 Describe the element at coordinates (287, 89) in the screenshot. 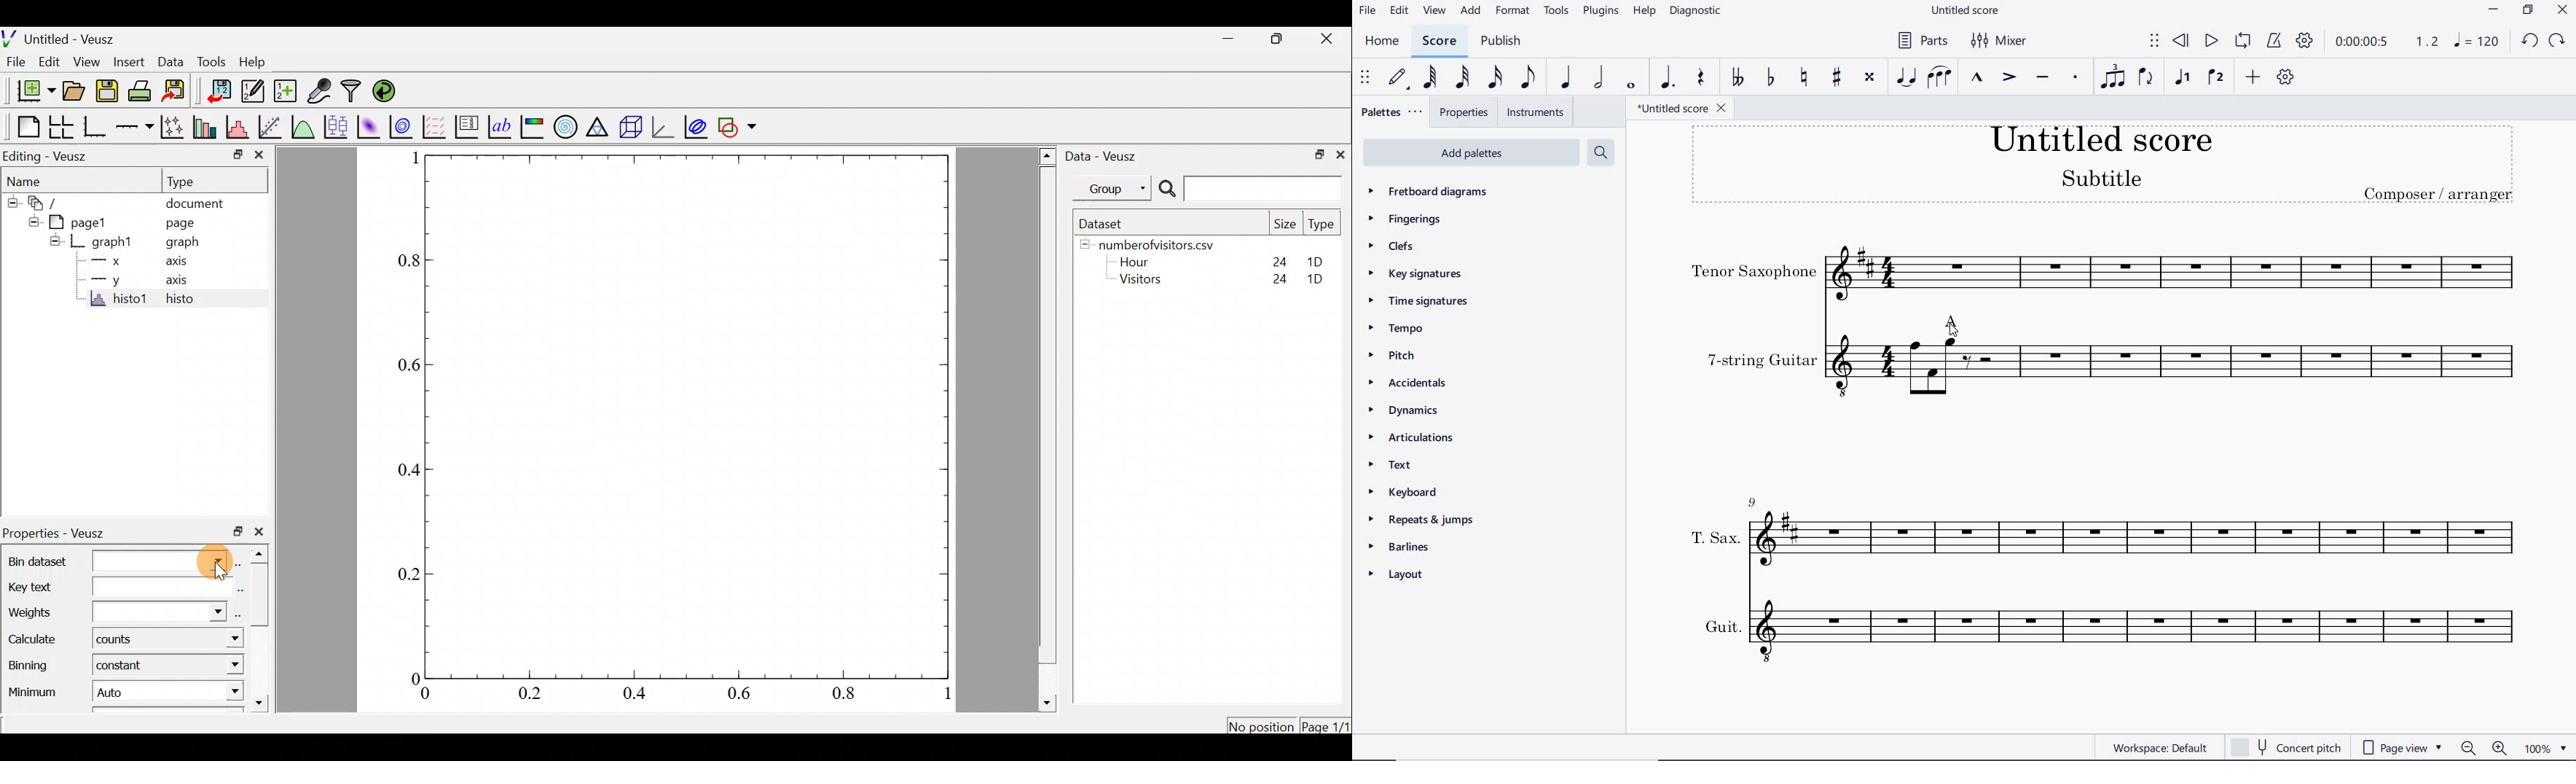

I see `create new datasets using ranges, parametrically or as functions of existing dataset.` at that location.